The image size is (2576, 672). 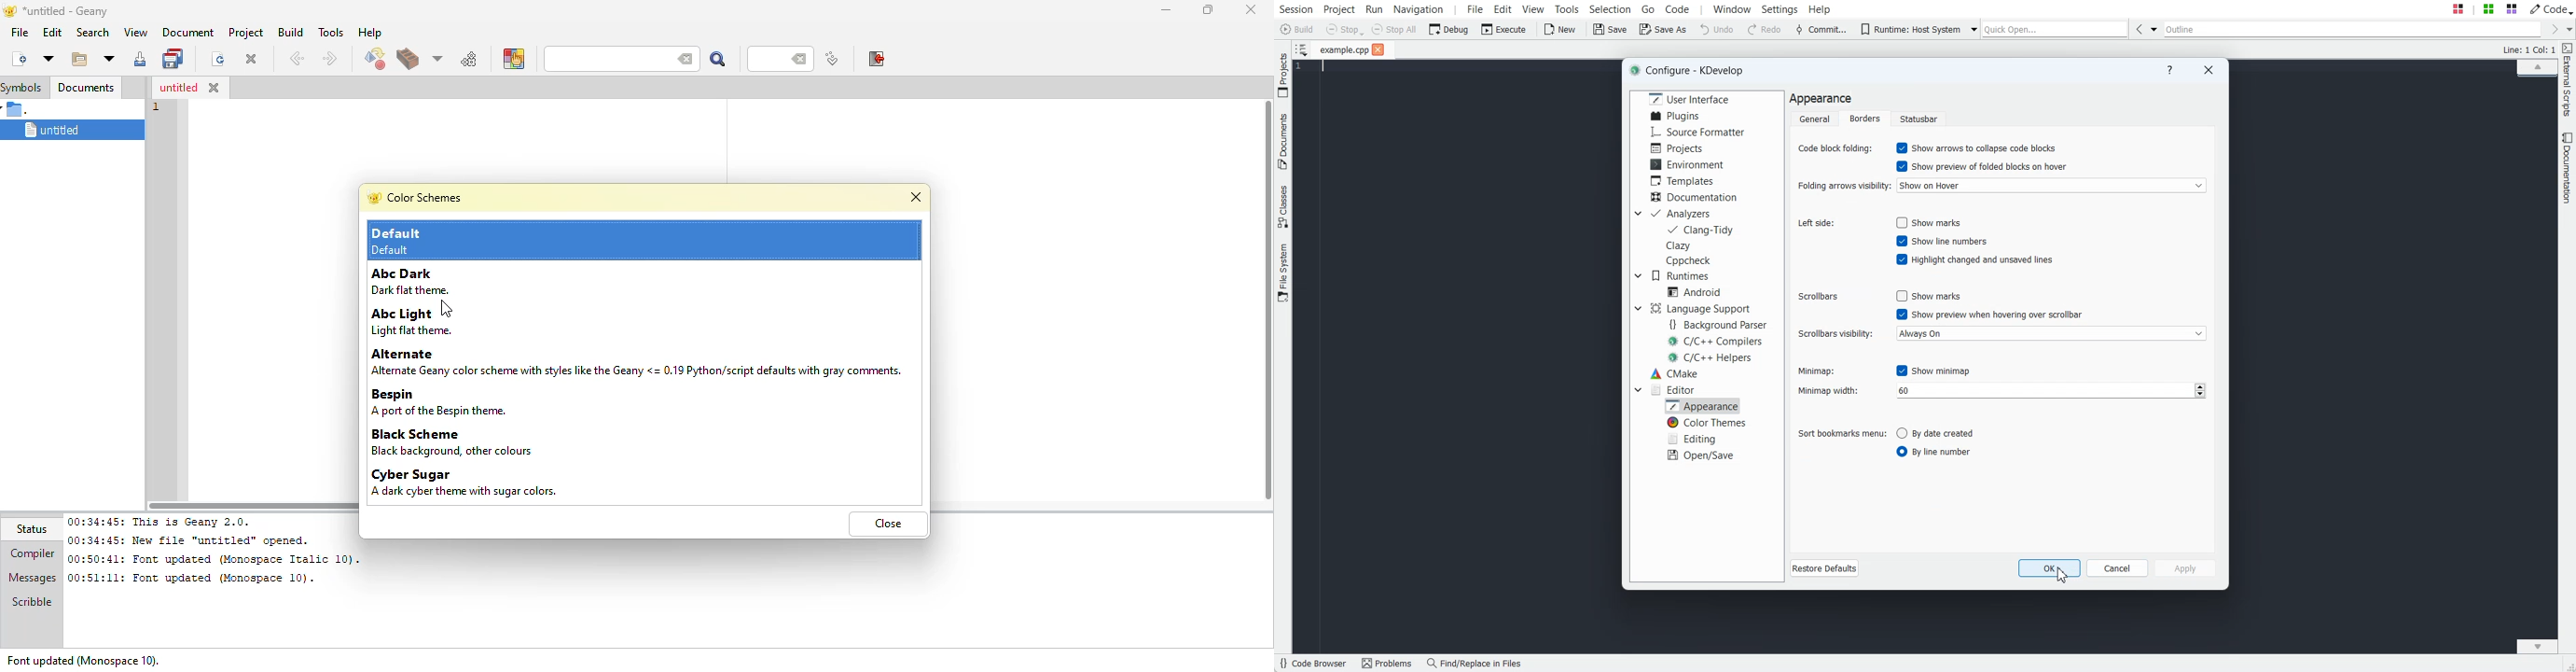 I want to click on Alternate Alterate Geany color scheme with styles like the Geany <= 0.19 Python/script defaults with gray comments., so click(x=641, y=363).